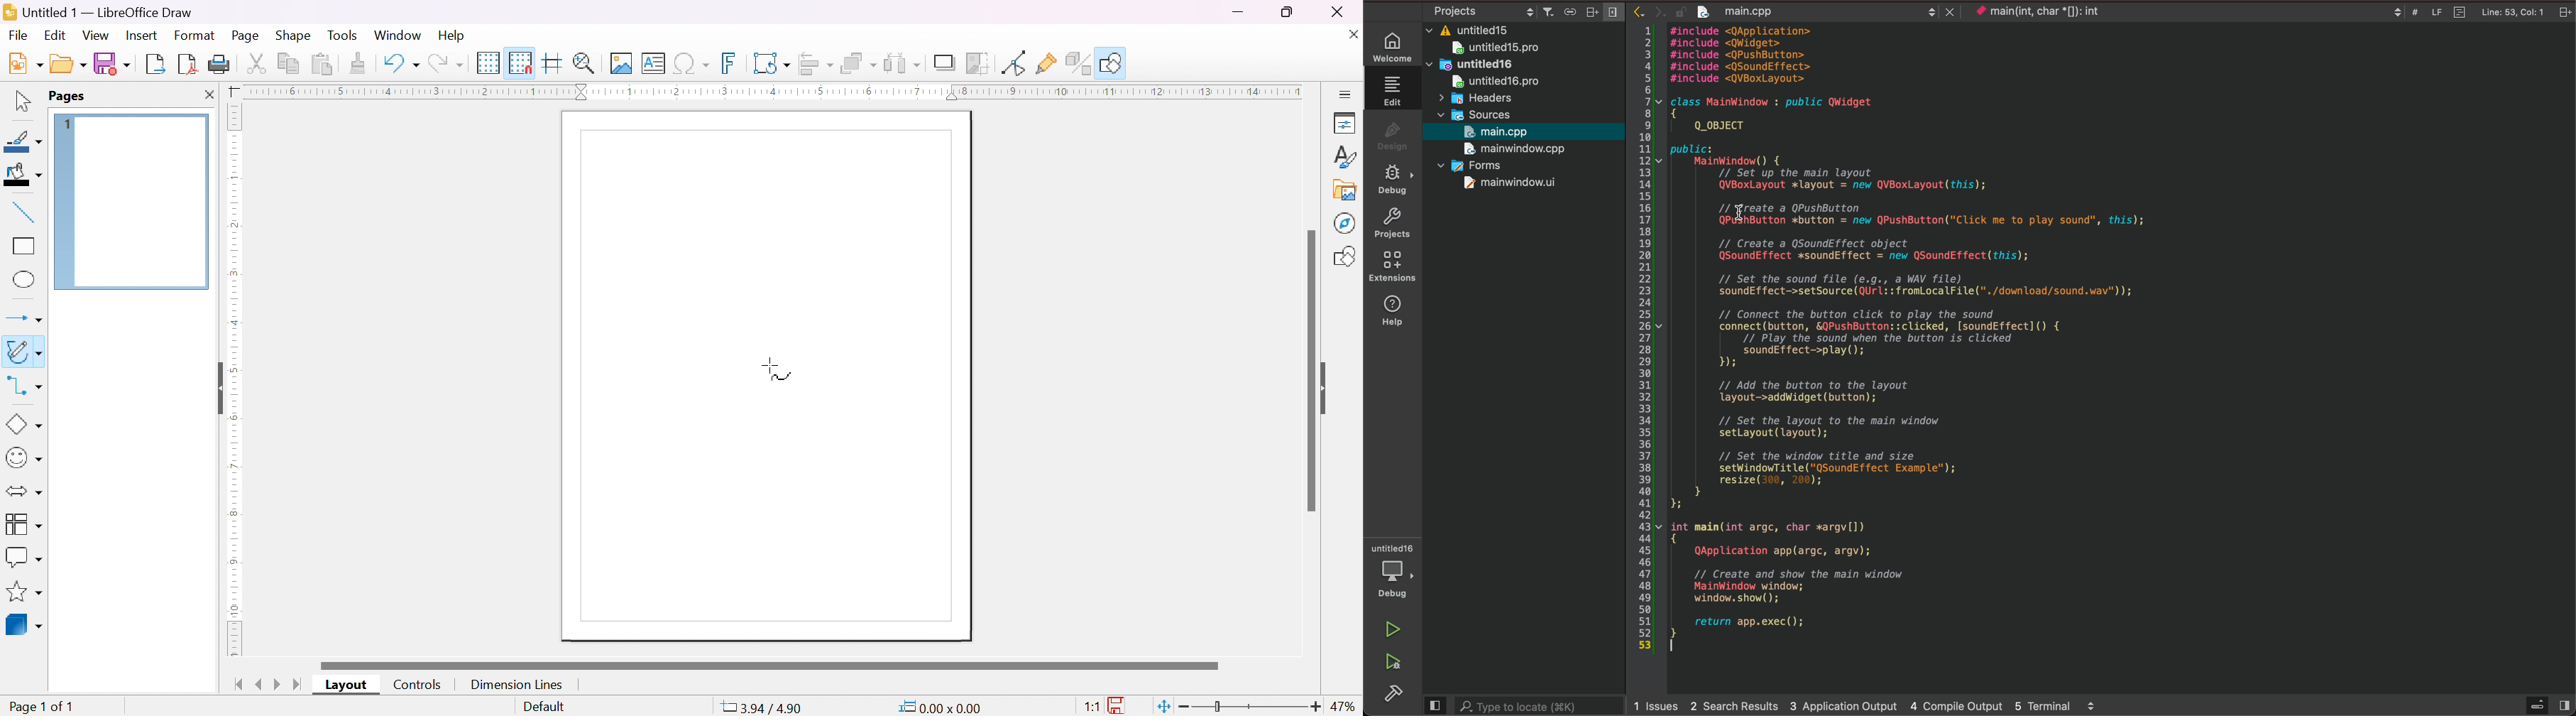 This screenshot has width=2576, height=728. Describe the element at coordinates (25, 278) in the screenshot. I see `ellipse` at that location.